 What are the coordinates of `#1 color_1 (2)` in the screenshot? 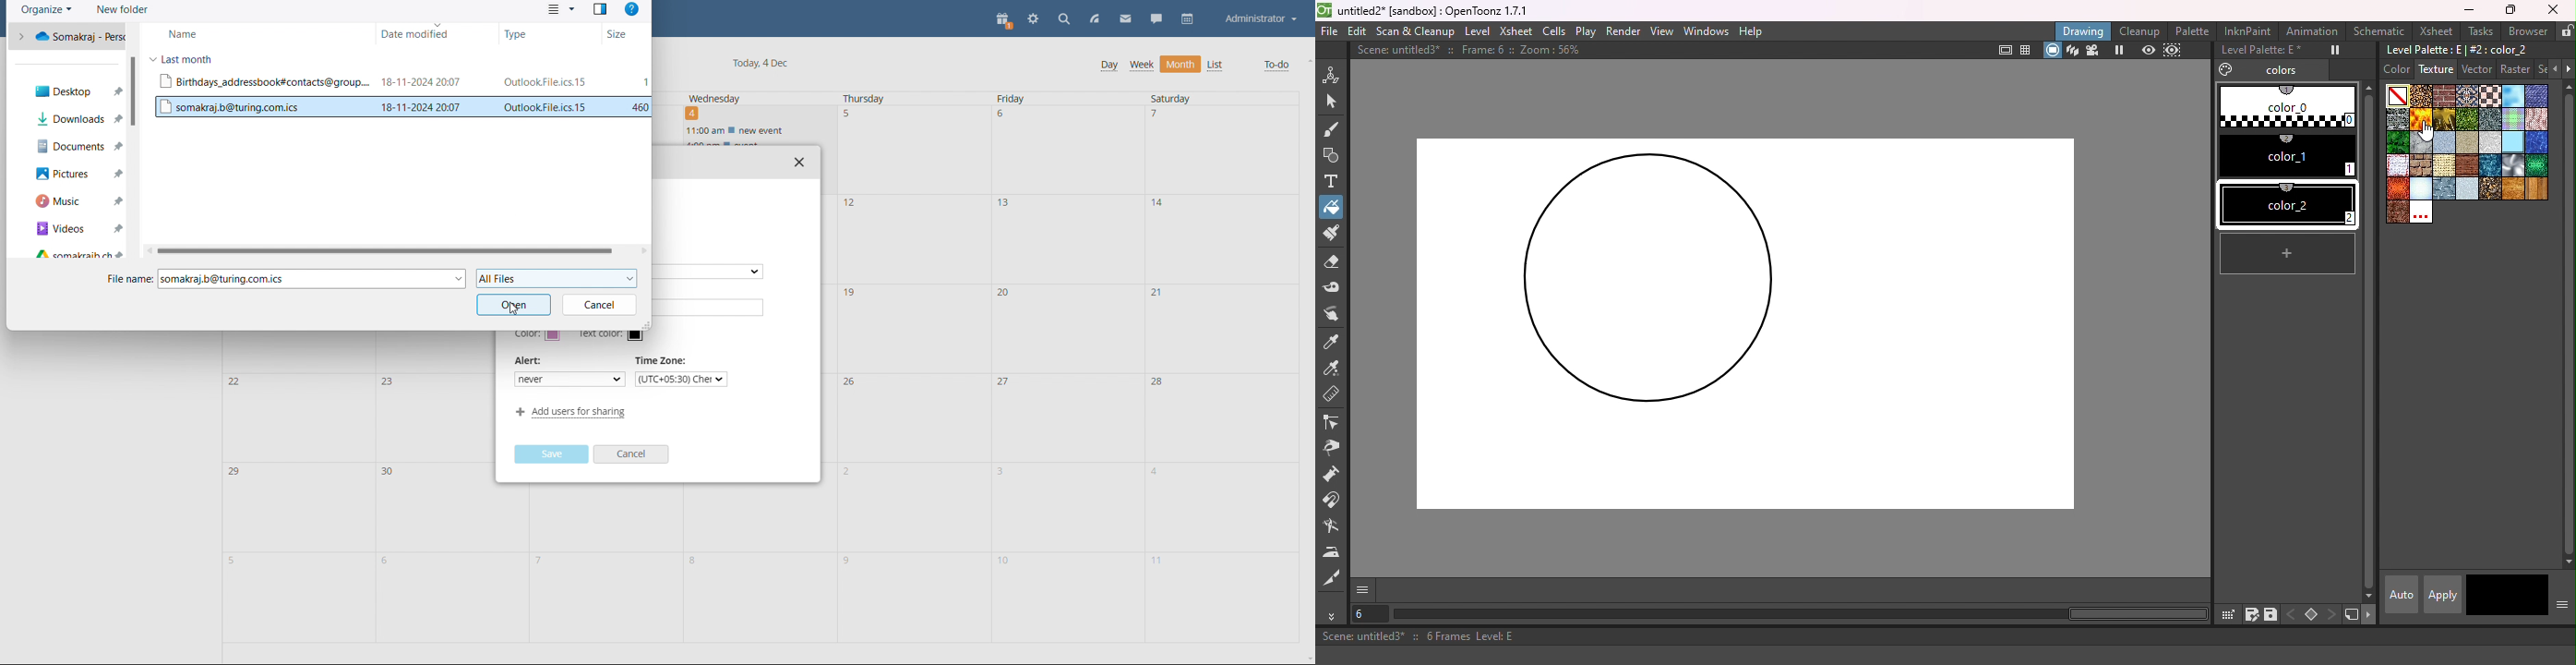 It's located at (2283, 157).